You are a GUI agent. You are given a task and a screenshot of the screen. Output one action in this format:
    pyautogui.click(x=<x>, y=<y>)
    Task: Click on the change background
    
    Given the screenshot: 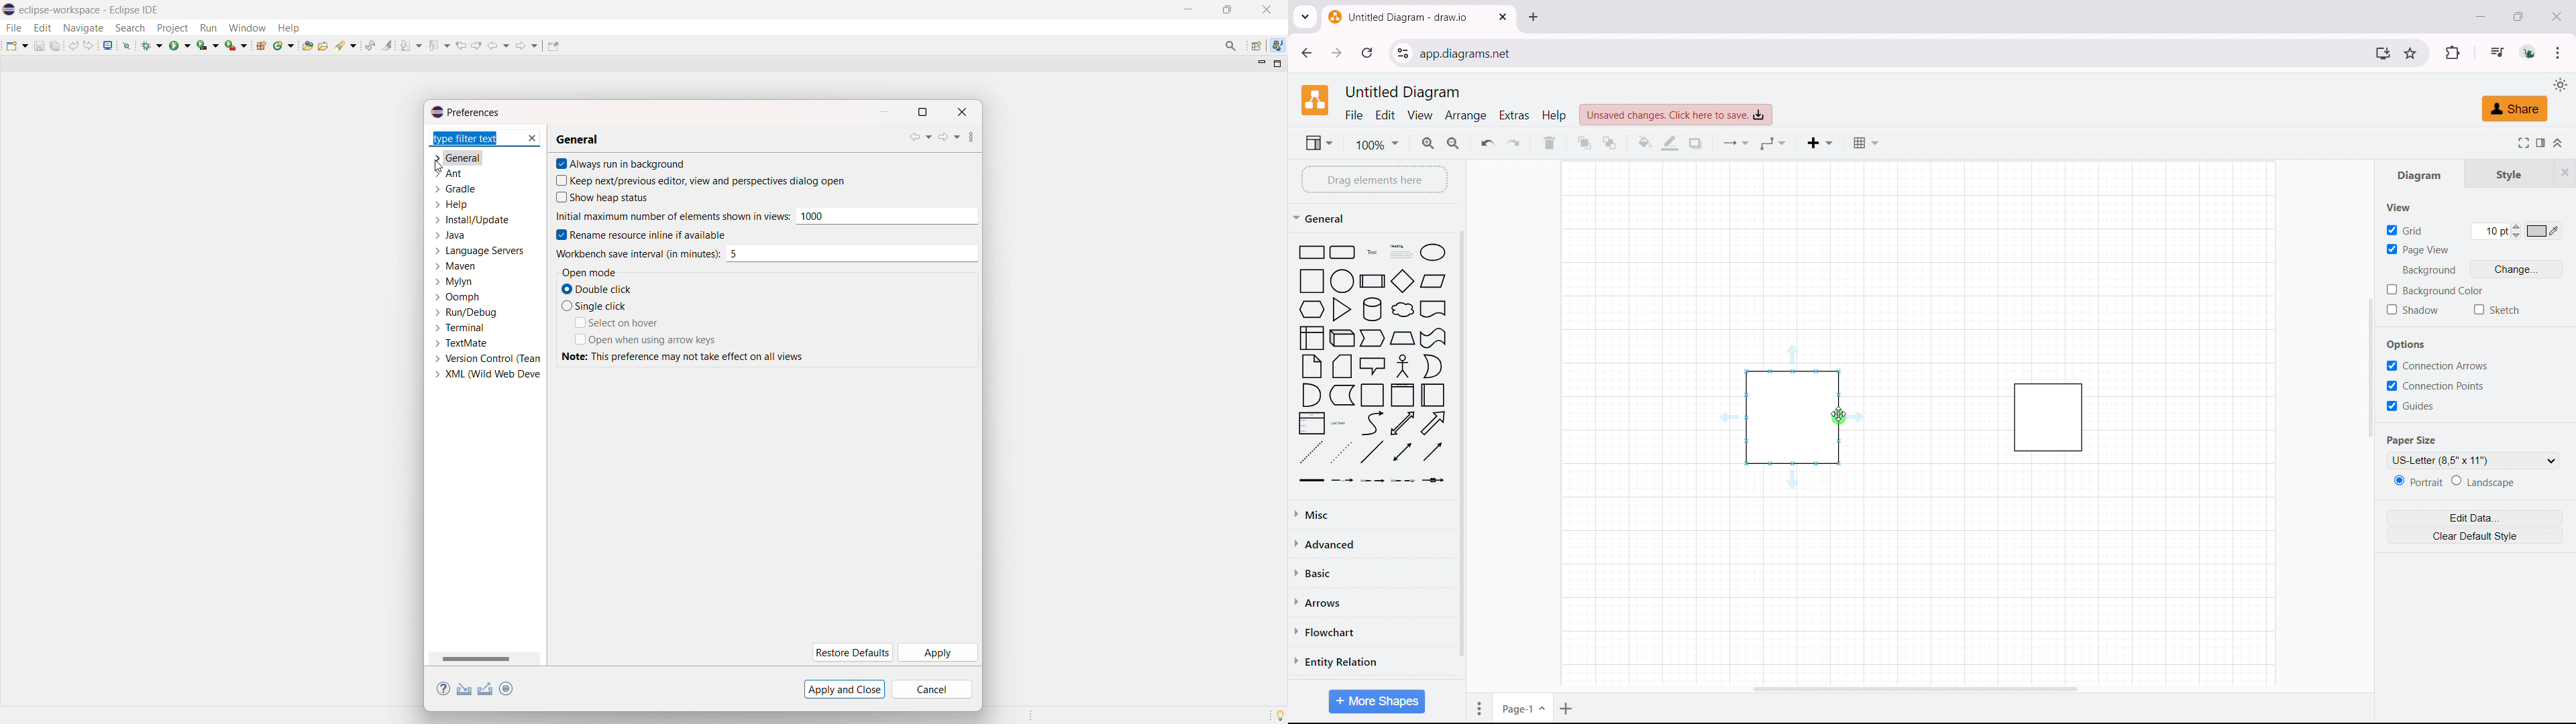 What is the action you would take?
    pyautogui.click(x=2518, y=268)
    